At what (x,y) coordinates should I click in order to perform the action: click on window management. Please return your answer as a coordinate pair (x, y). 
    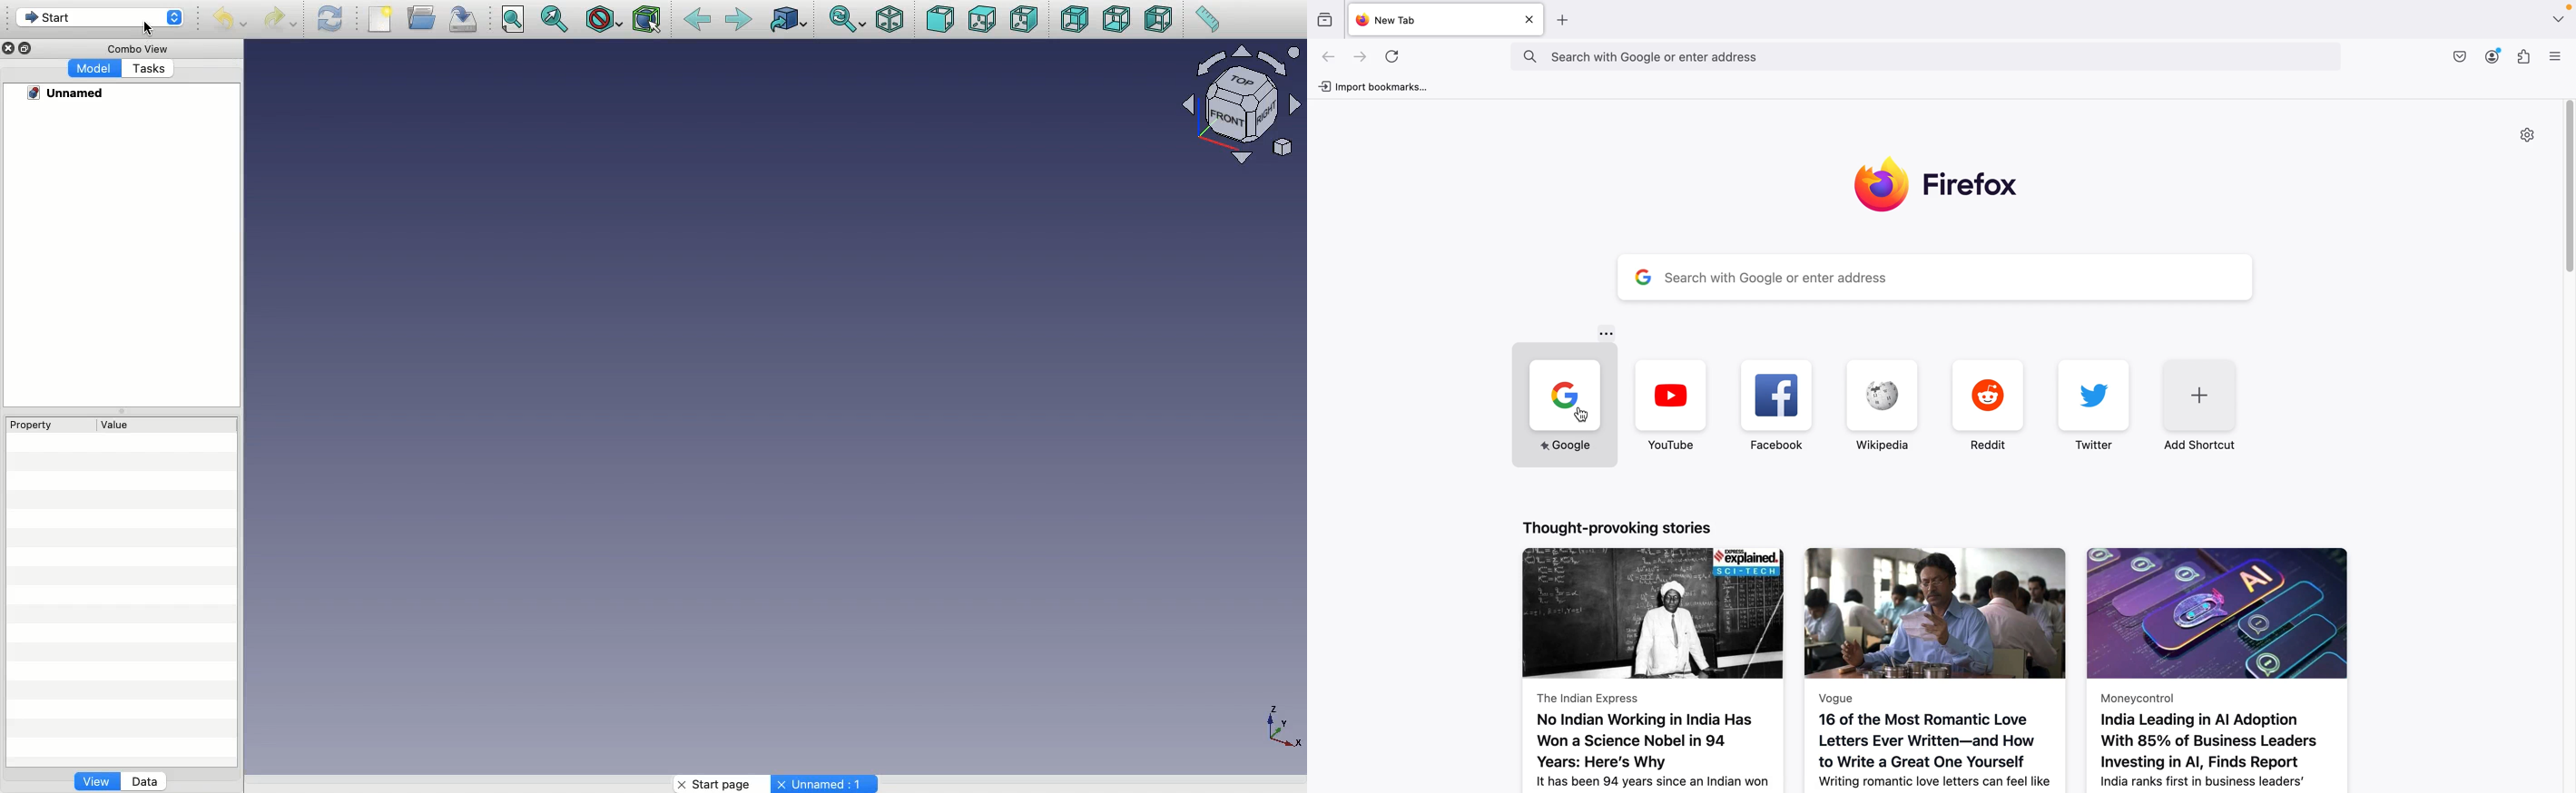
    Looking at the image, I should click on (2559, 19).